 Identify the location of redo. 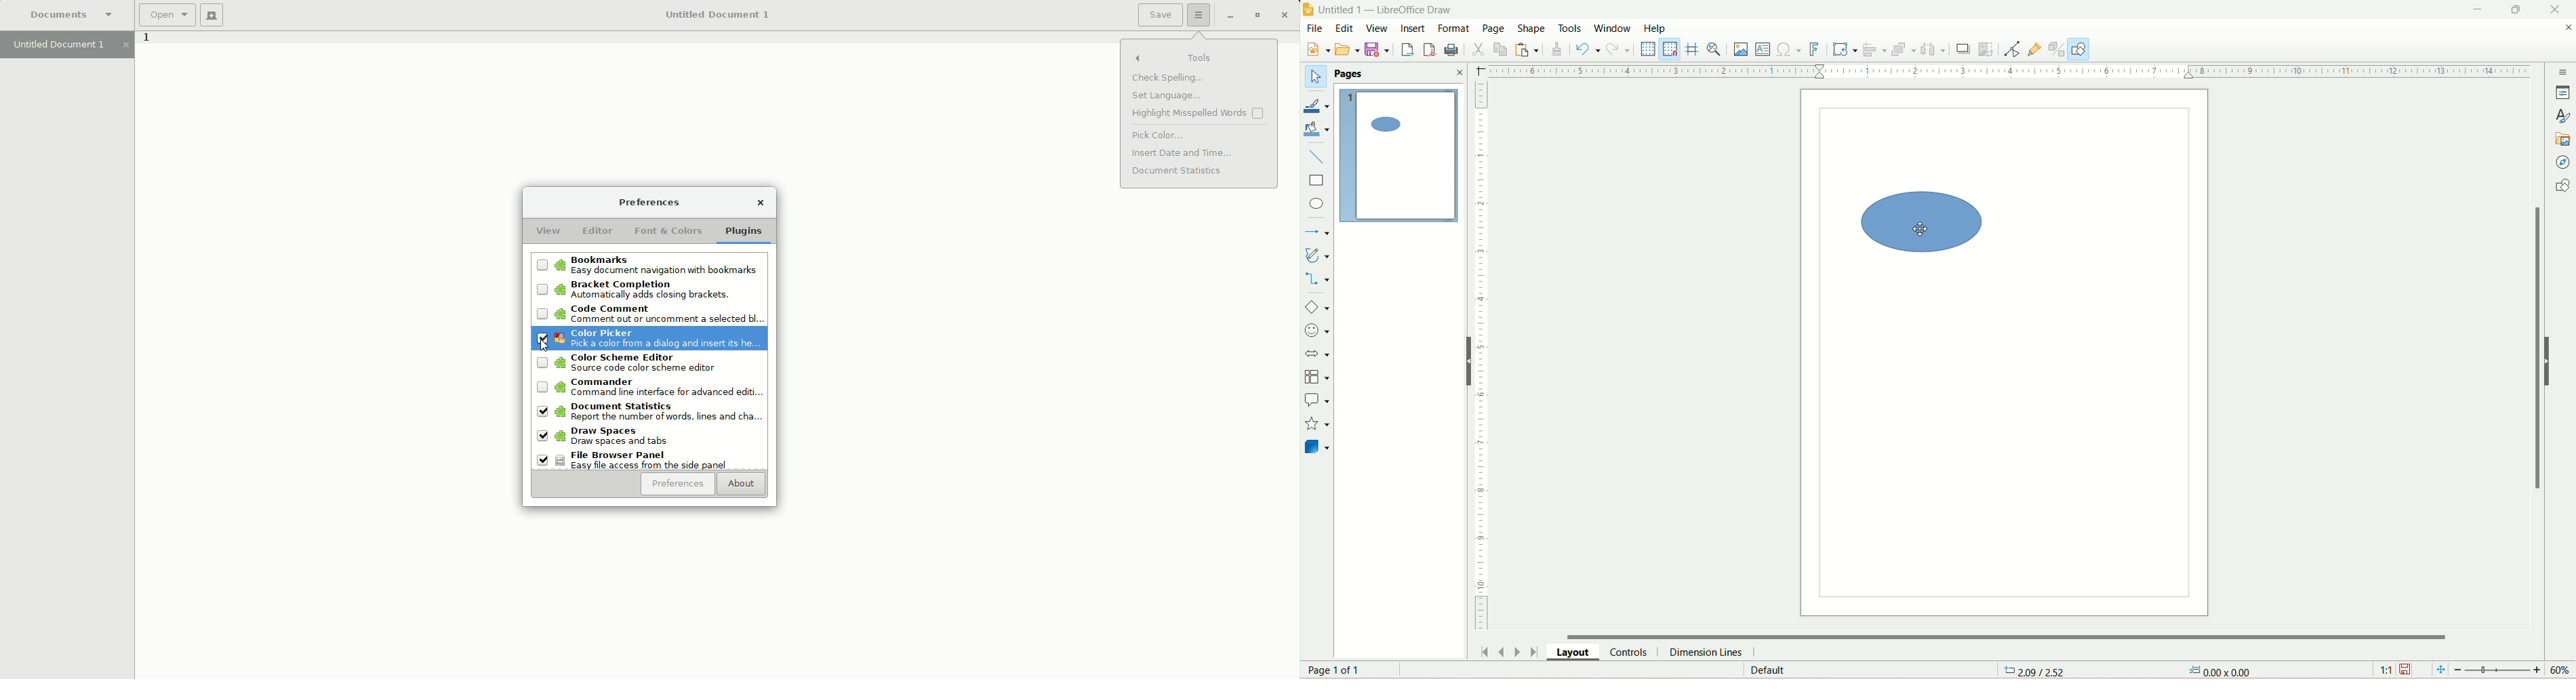
(1621, 50).